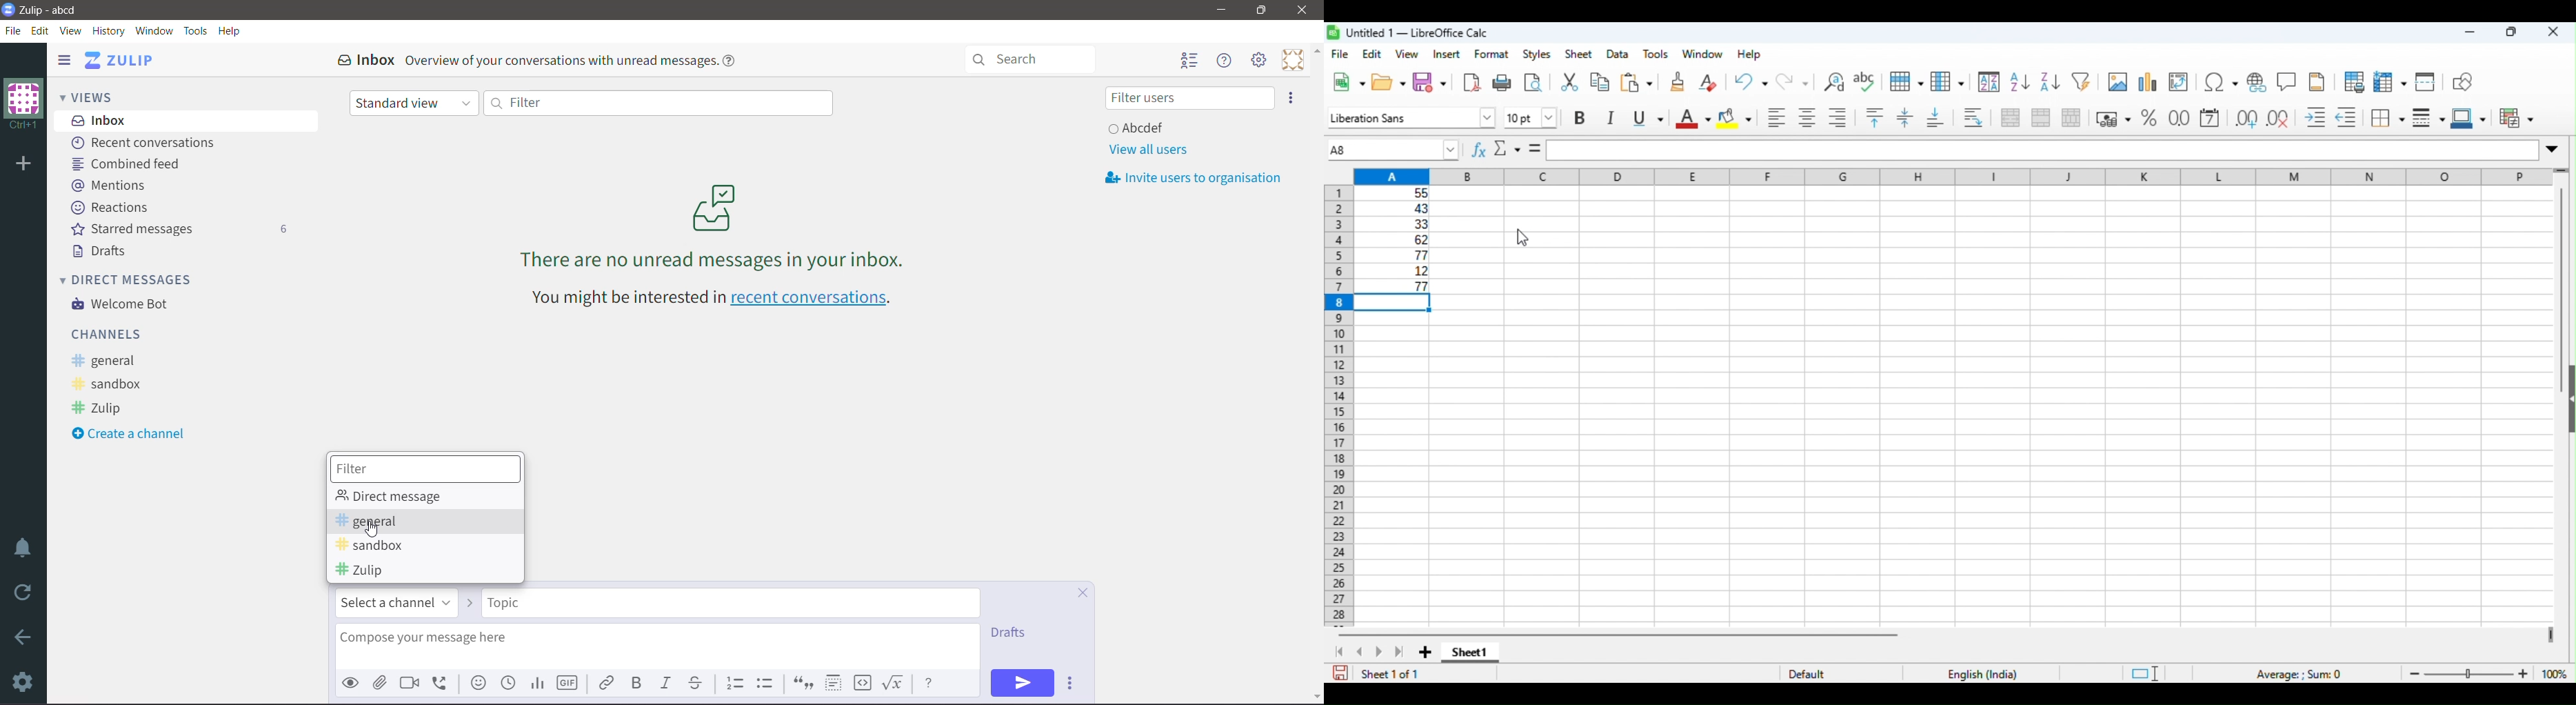 The width and height of the screenshot is (2576, 728). Describe the element at coordinates (2428, 116) in the screenshot. I see `border style` at that location.